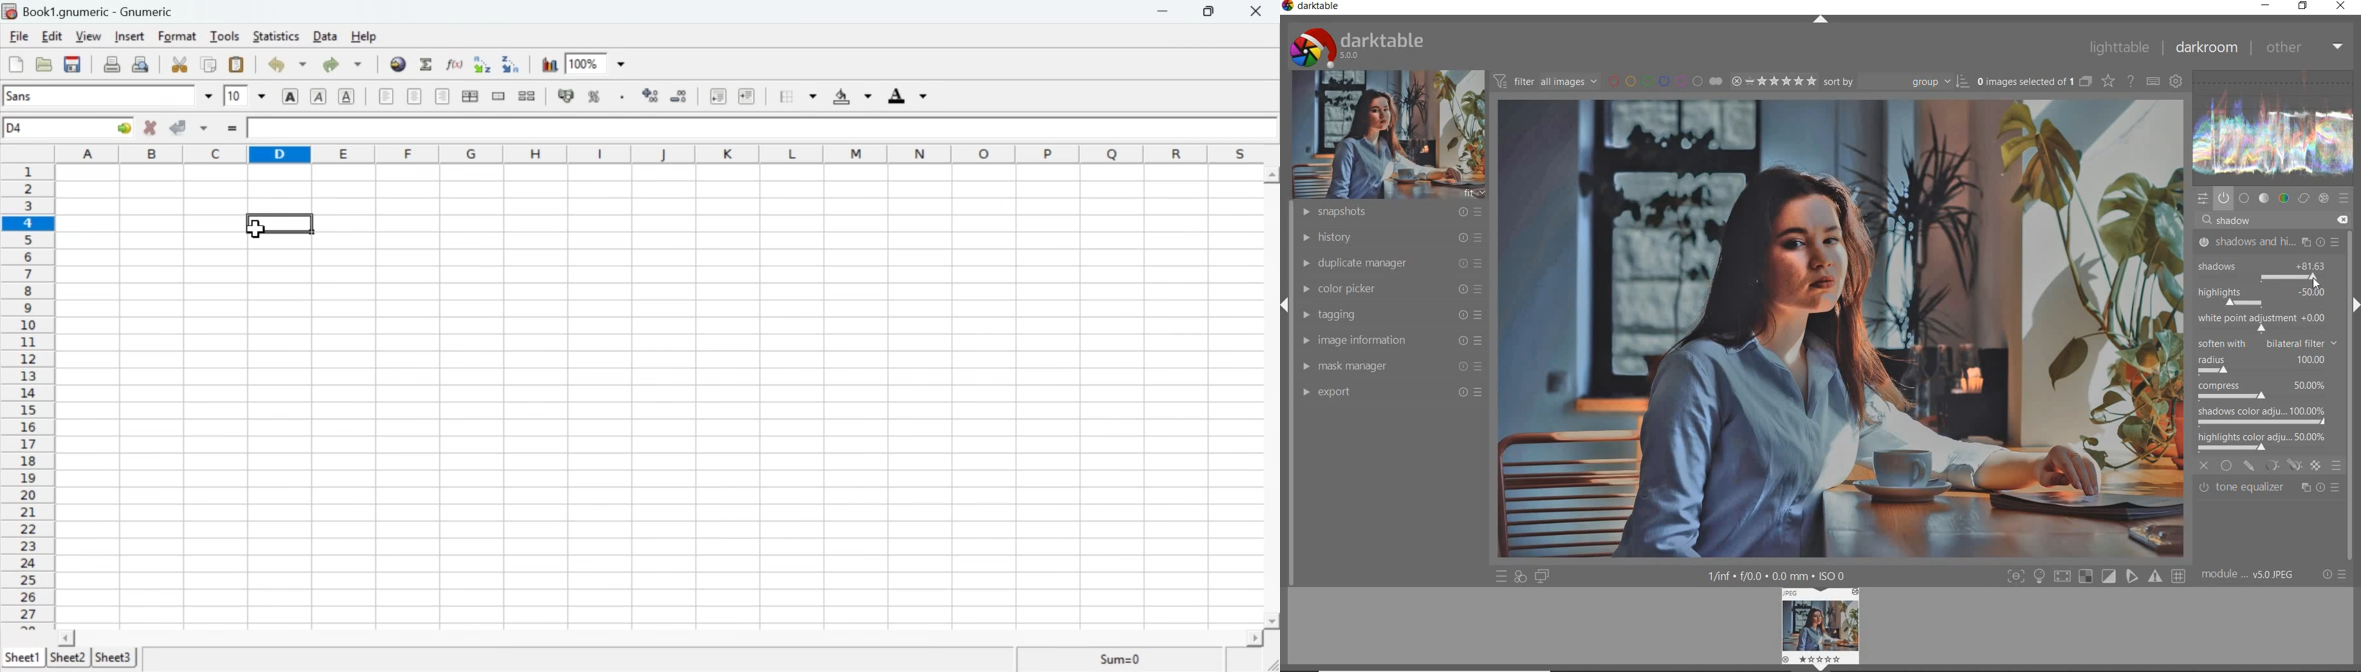 The image size is (2380, 672). Describe the element at coordinates (659, 396) in the screenshot. I see `Worksheet` at that location.